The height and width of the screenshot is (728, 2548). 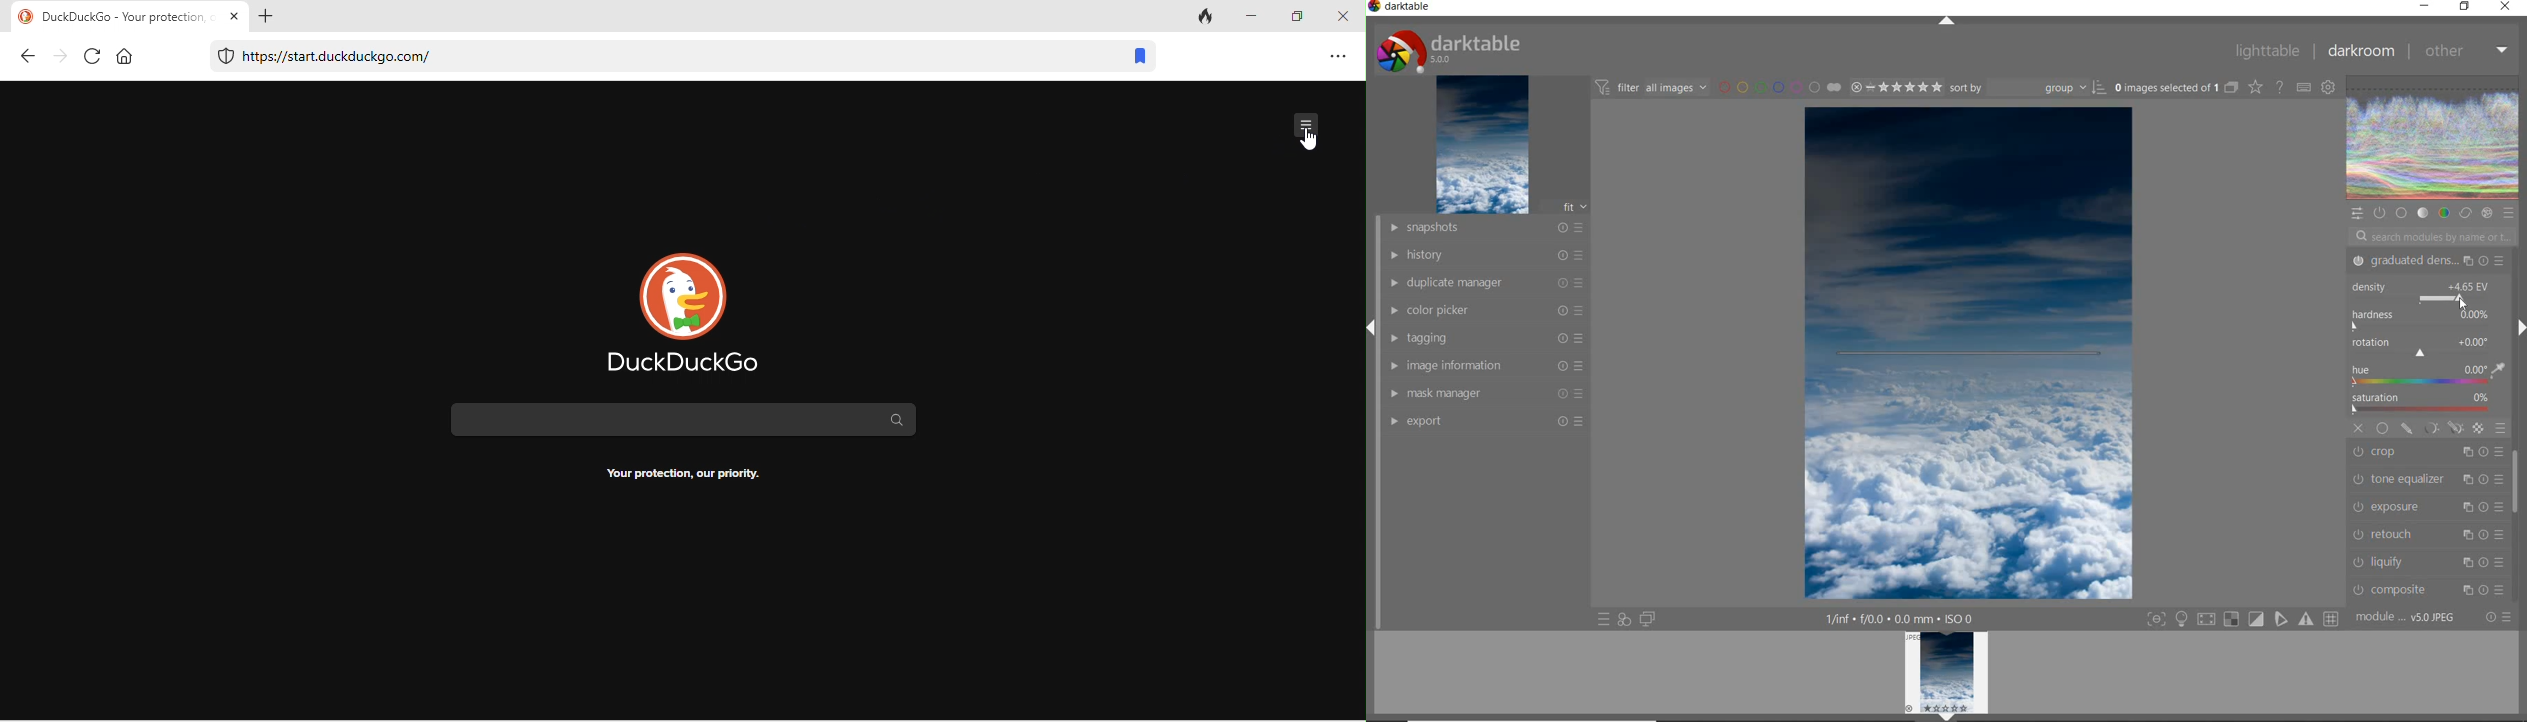 I want to click on CLOSE, so click(x=2506, y=7).